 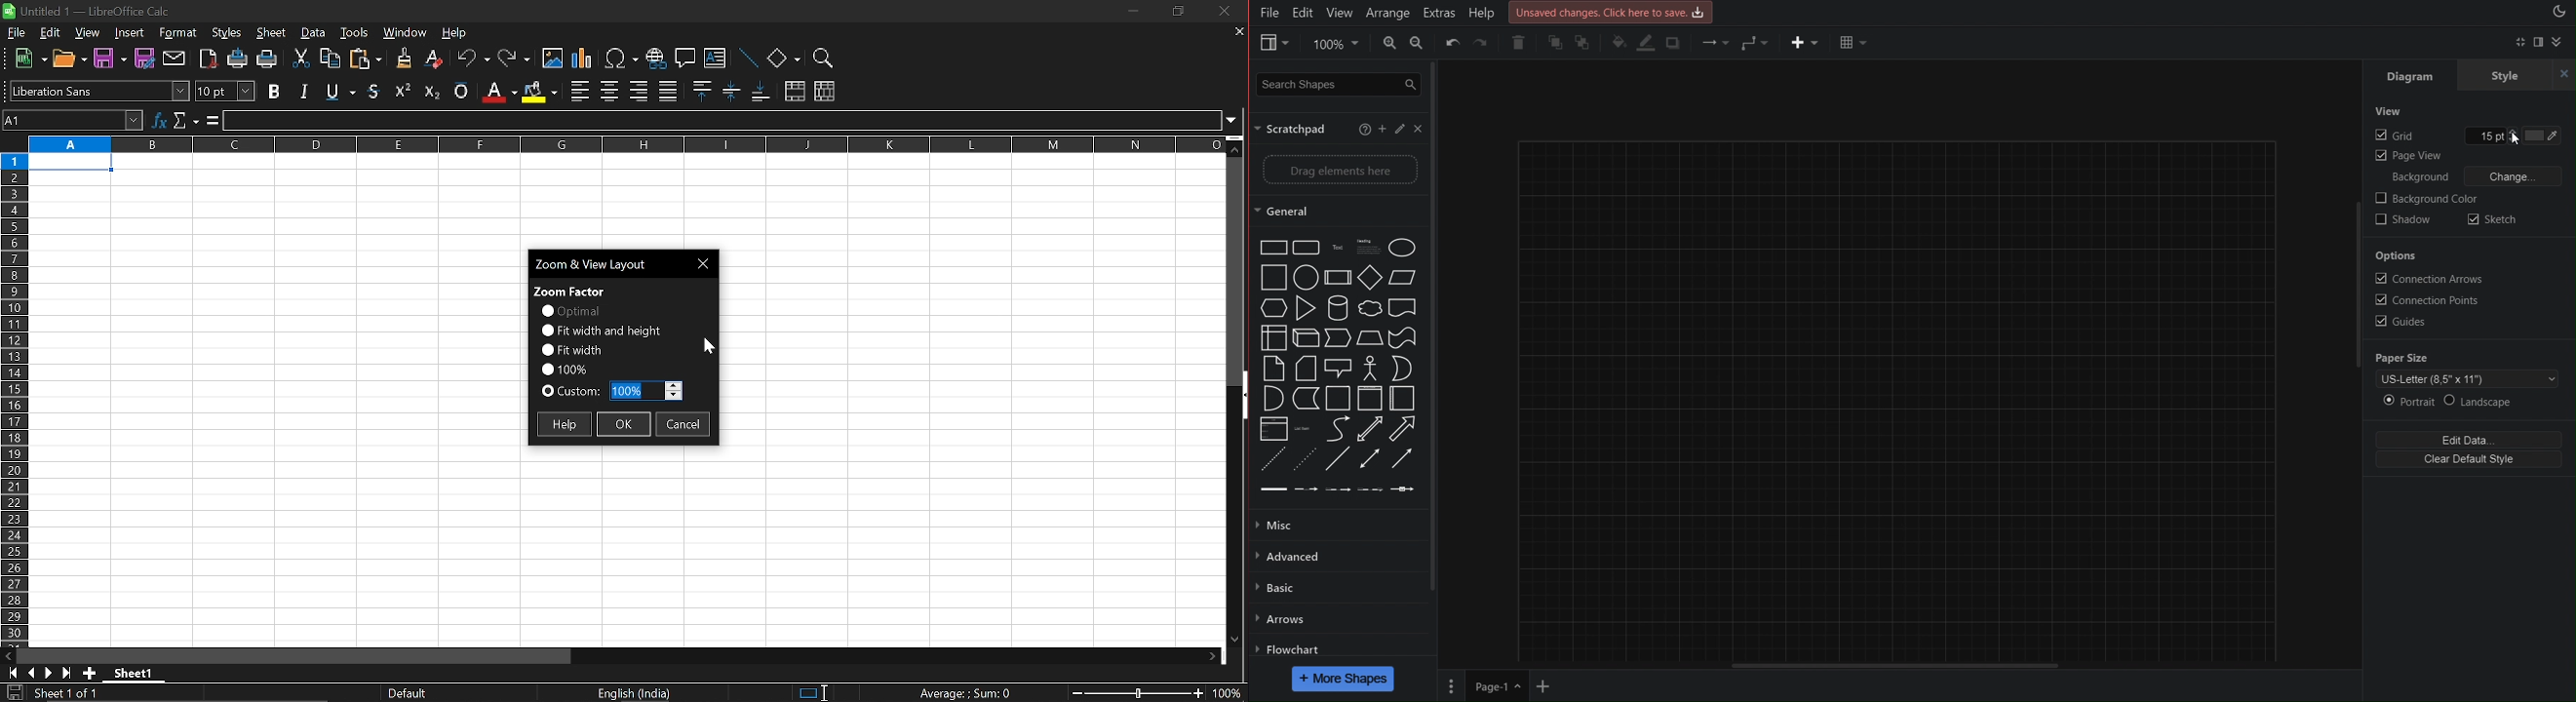 What do you see at coordinates (49, 674) in the screenshot?
I see `next page` at bounding box center [49, 674].